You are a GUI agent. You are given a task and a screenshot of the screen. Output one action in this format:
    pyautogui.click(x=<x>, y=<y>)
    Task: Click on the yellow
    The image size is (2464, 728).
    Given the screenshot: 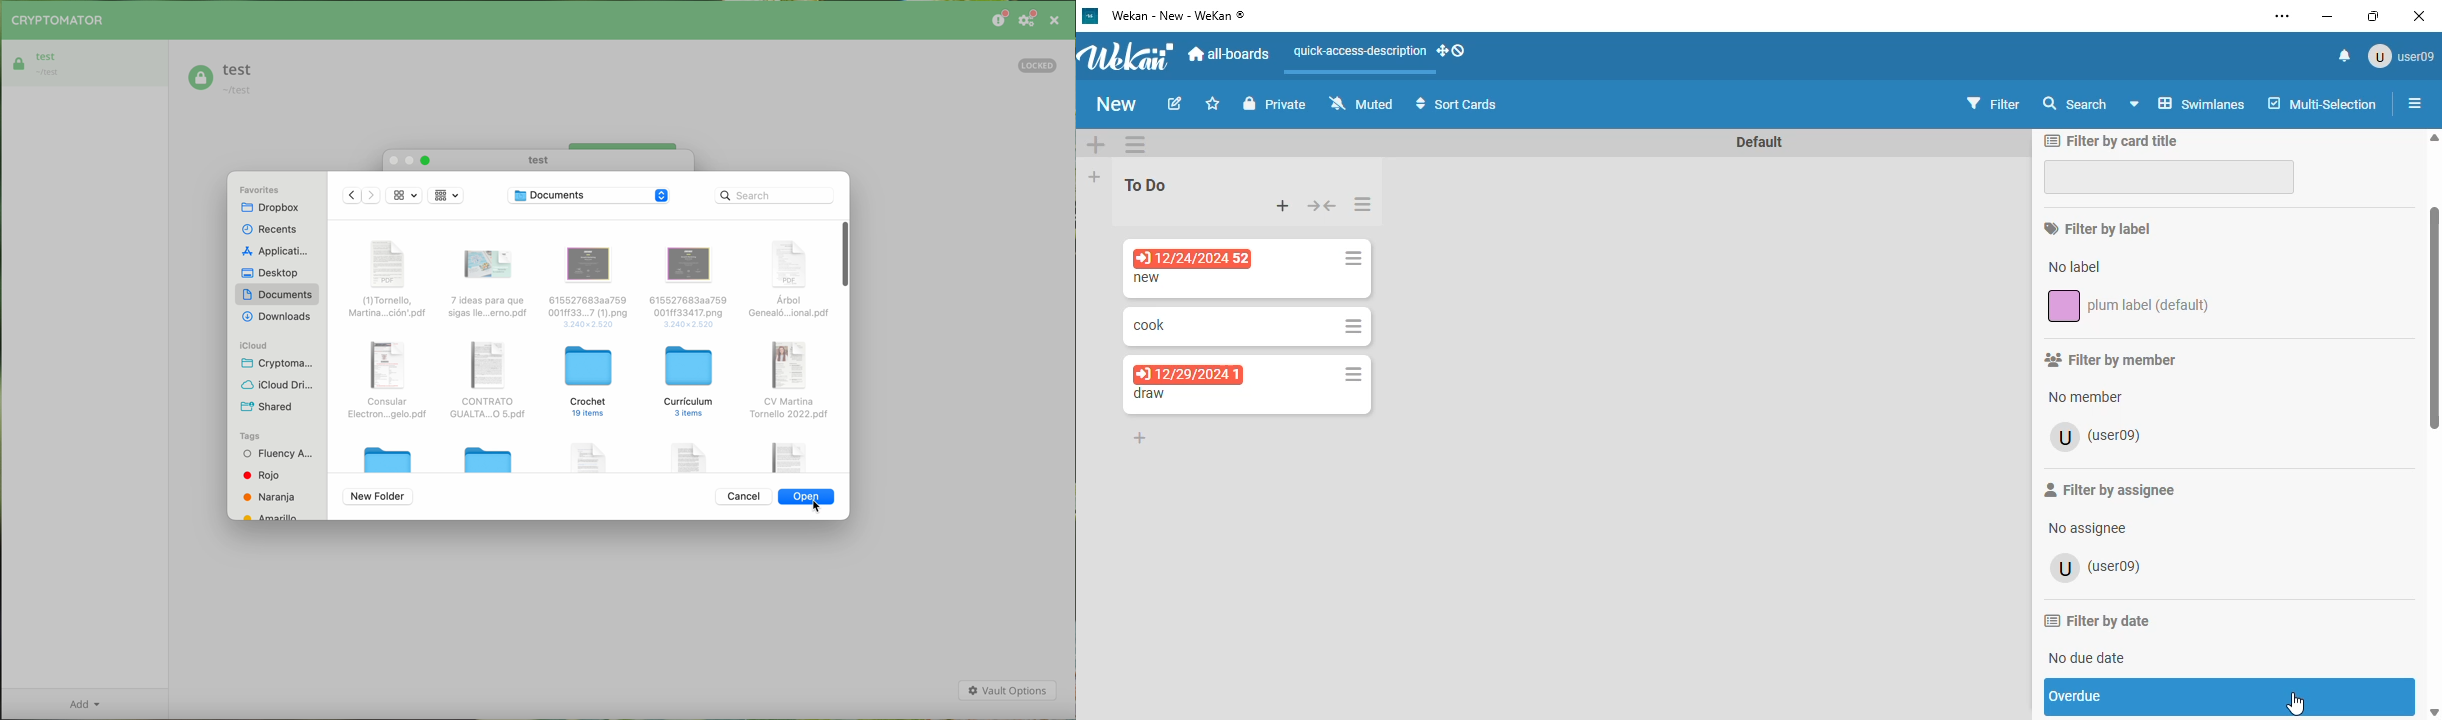 What is the action you would take?
    pyautogui.click(x=274, y=515)
    